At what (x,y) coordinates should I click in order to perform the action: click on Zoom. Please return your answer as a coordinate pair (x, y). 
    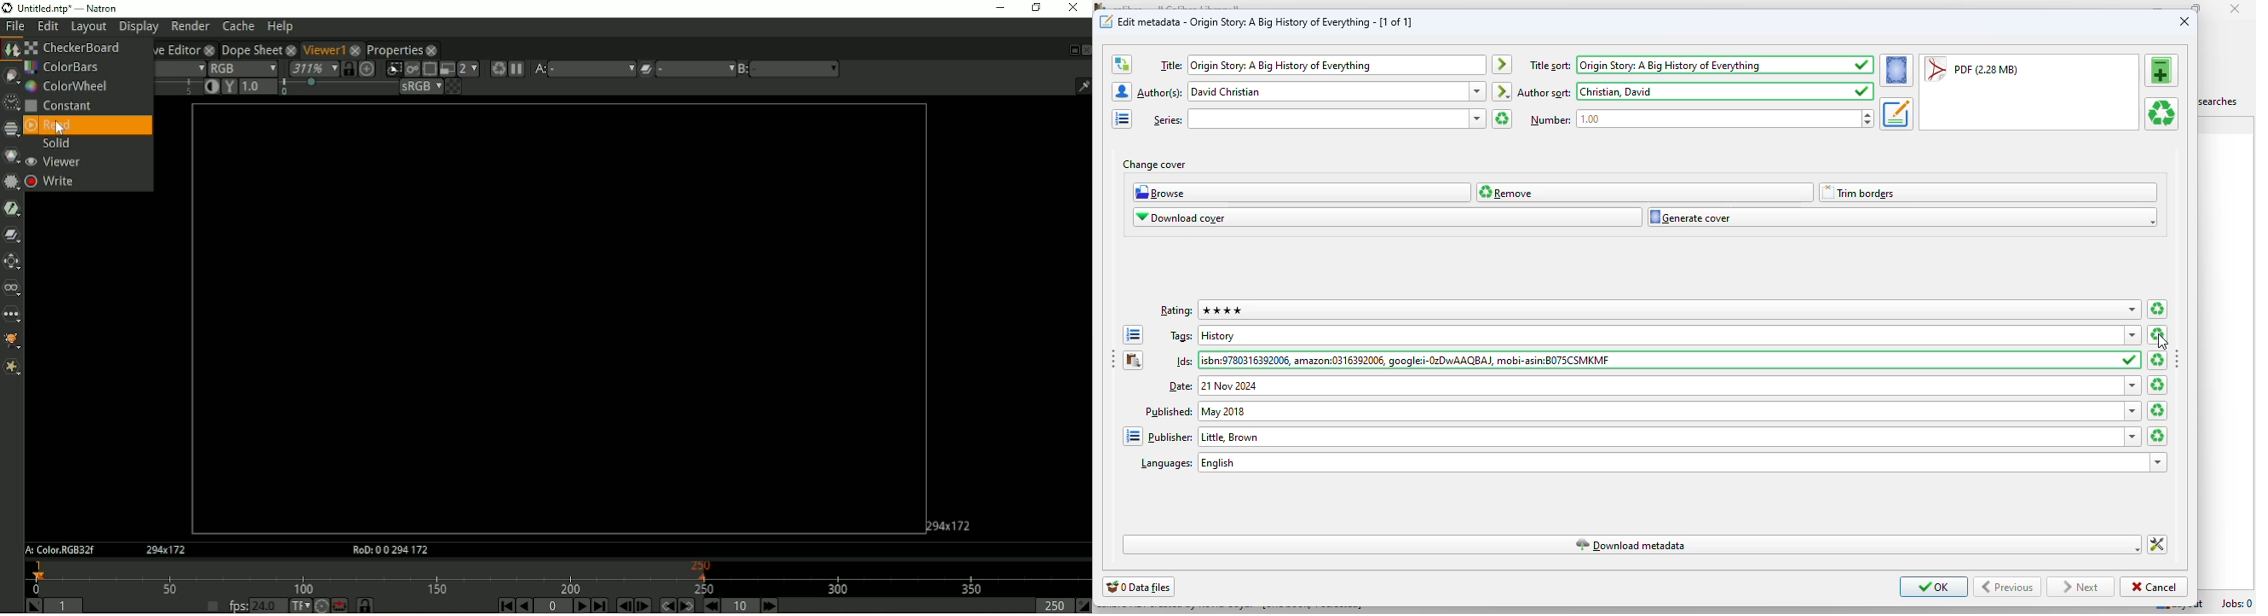
    Looking at the image, I should click on (312, 68).